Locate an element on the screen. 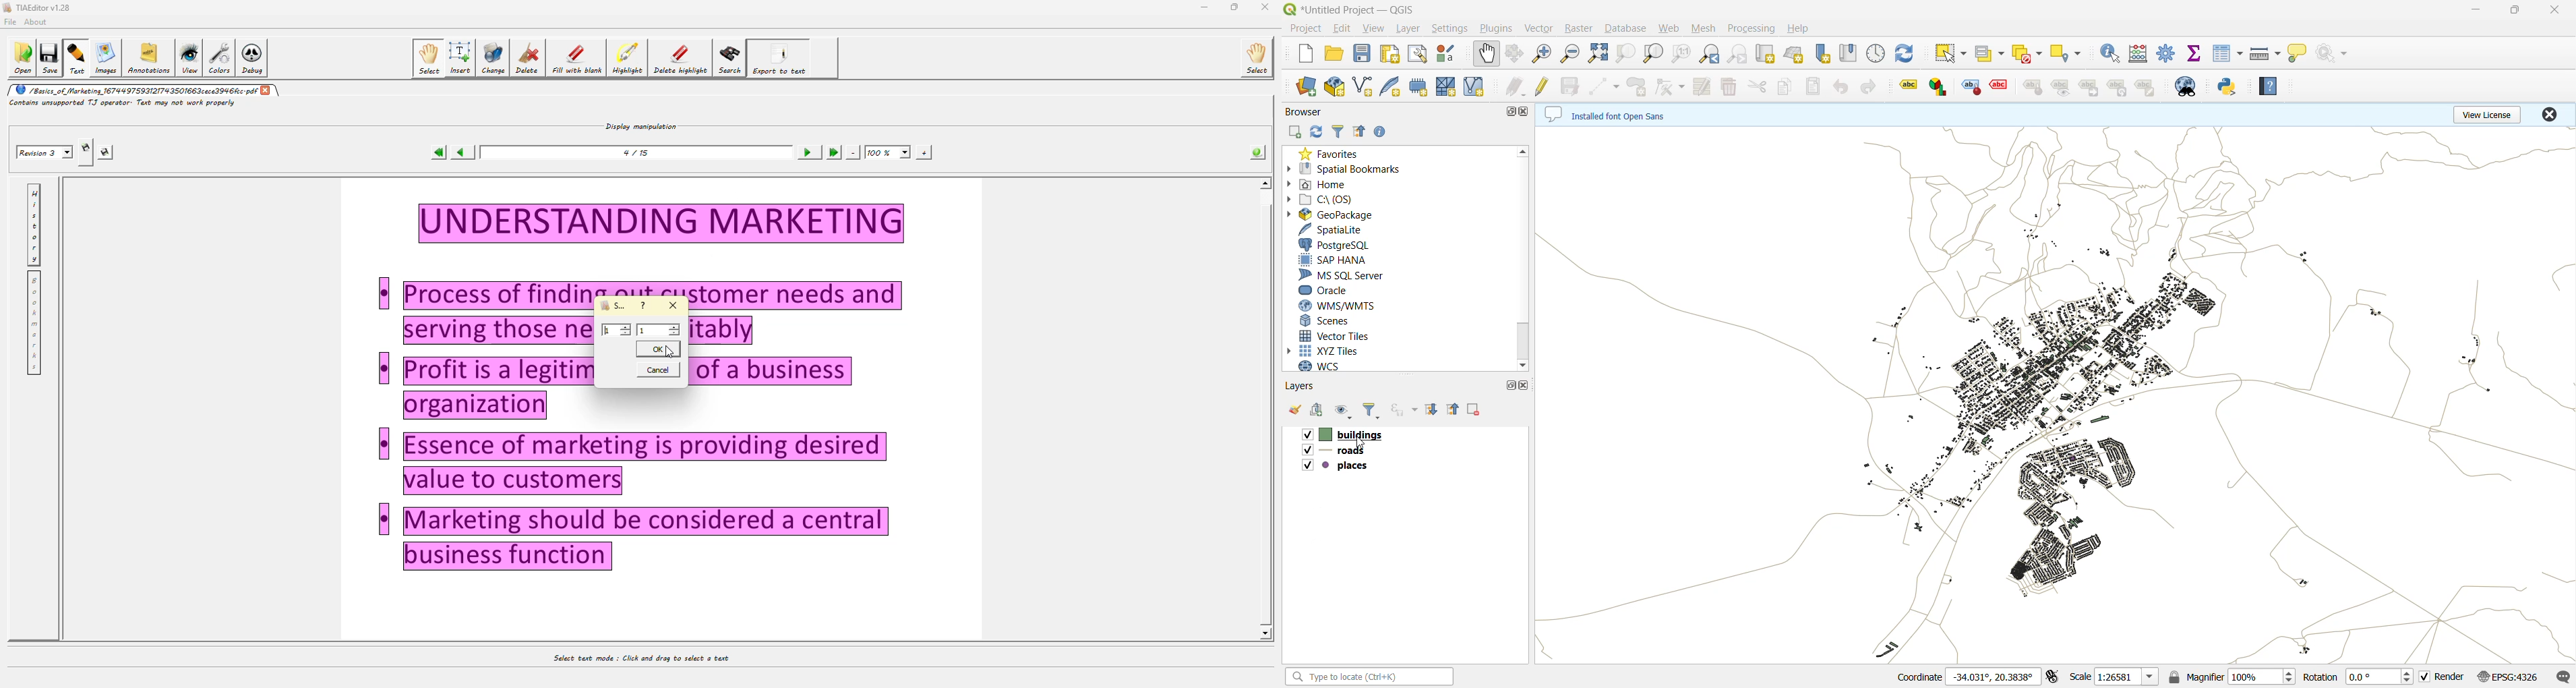 This screenshot has width=2576, height=700. settings is located at coordinates (1450, 30).